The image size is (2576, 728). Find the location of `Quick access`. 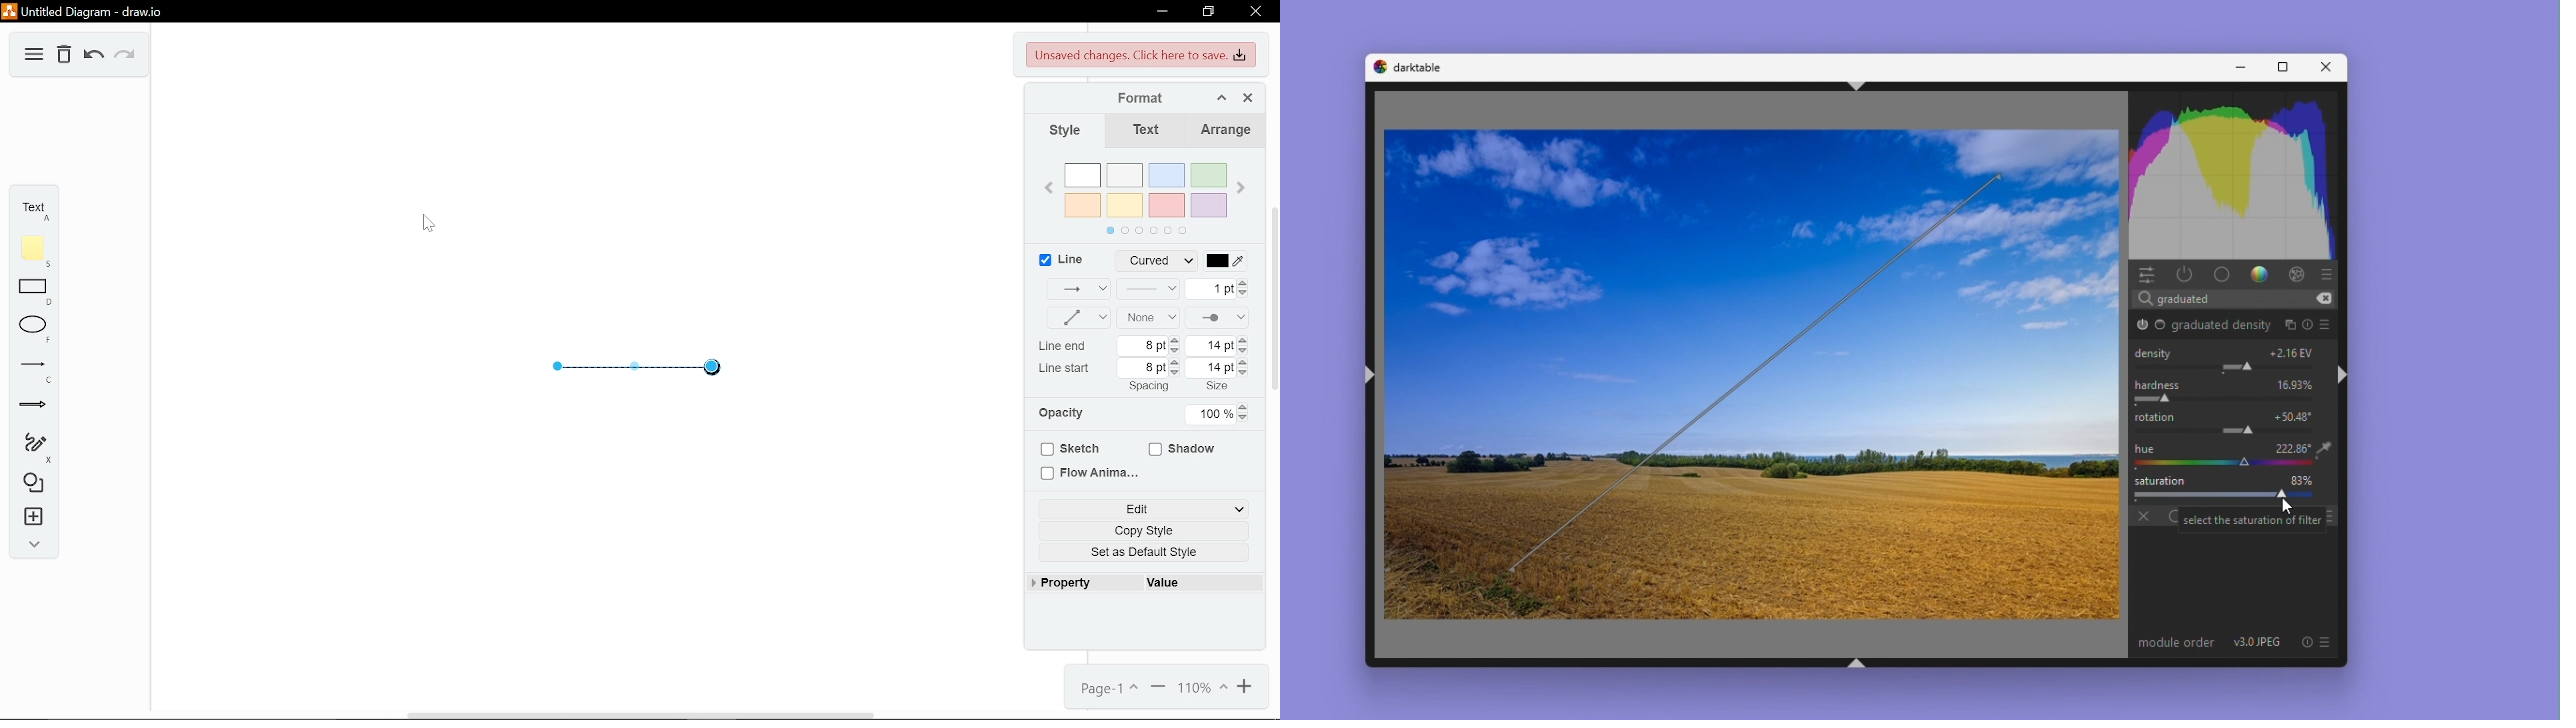

Quick access is located at coordinates (2146, 274).